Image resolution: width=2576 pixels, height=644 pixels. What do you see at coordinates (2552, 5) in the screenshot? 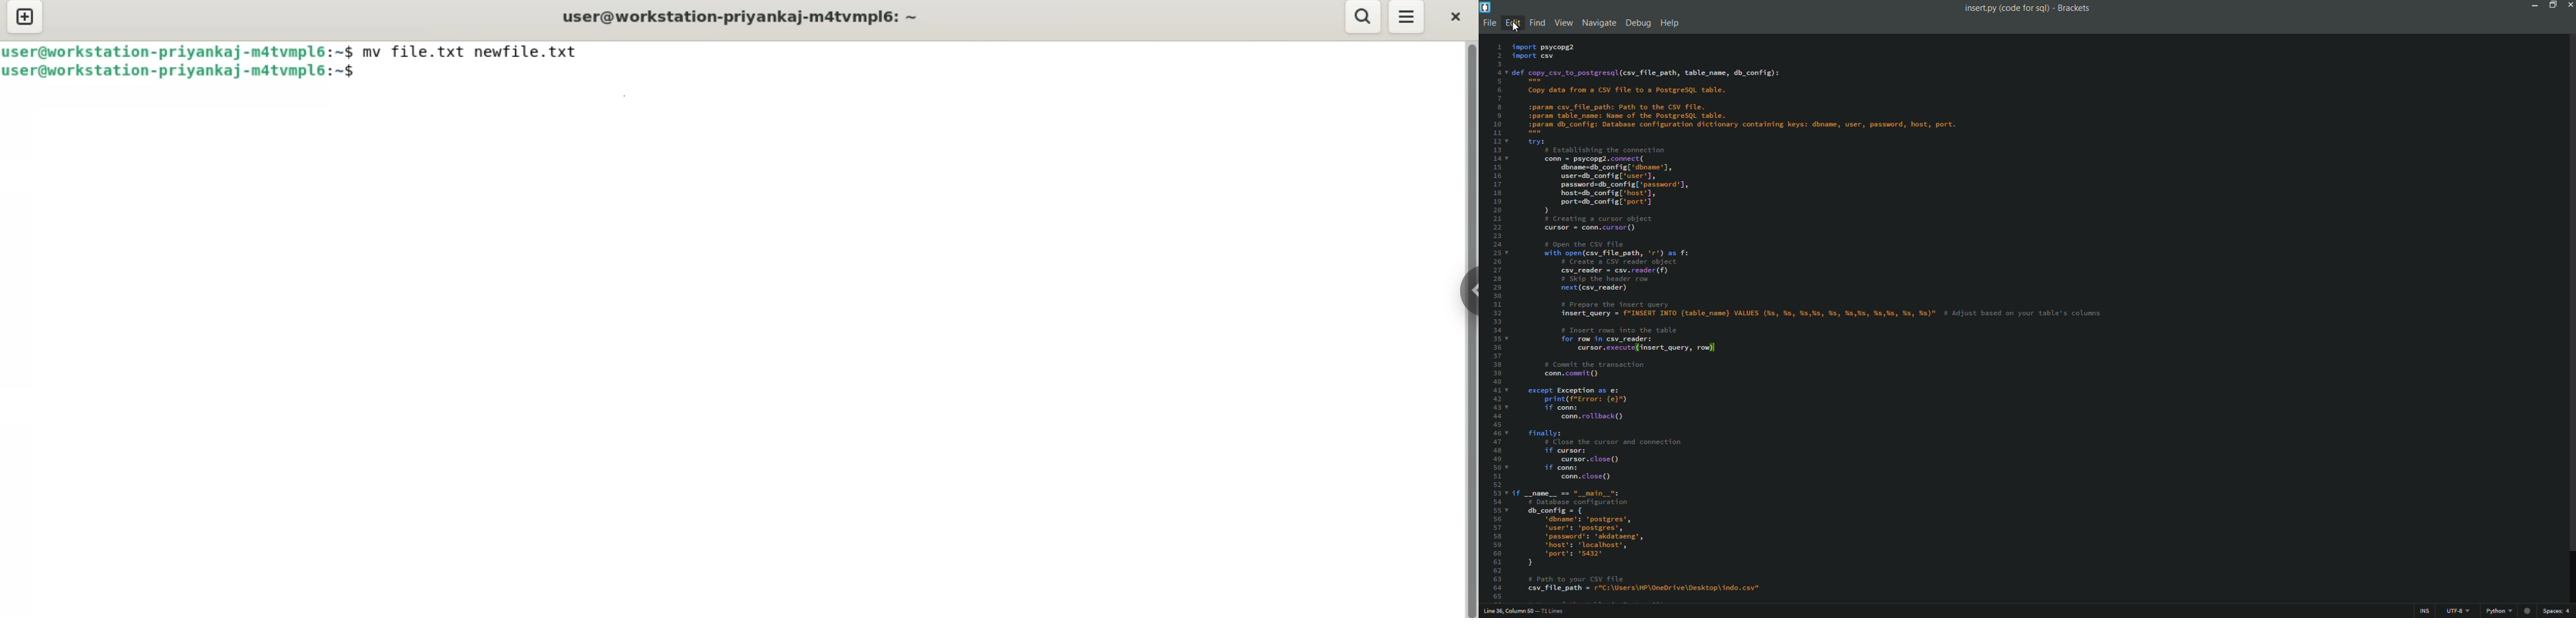
I see `maximize` at bounding box center [2552, 5].